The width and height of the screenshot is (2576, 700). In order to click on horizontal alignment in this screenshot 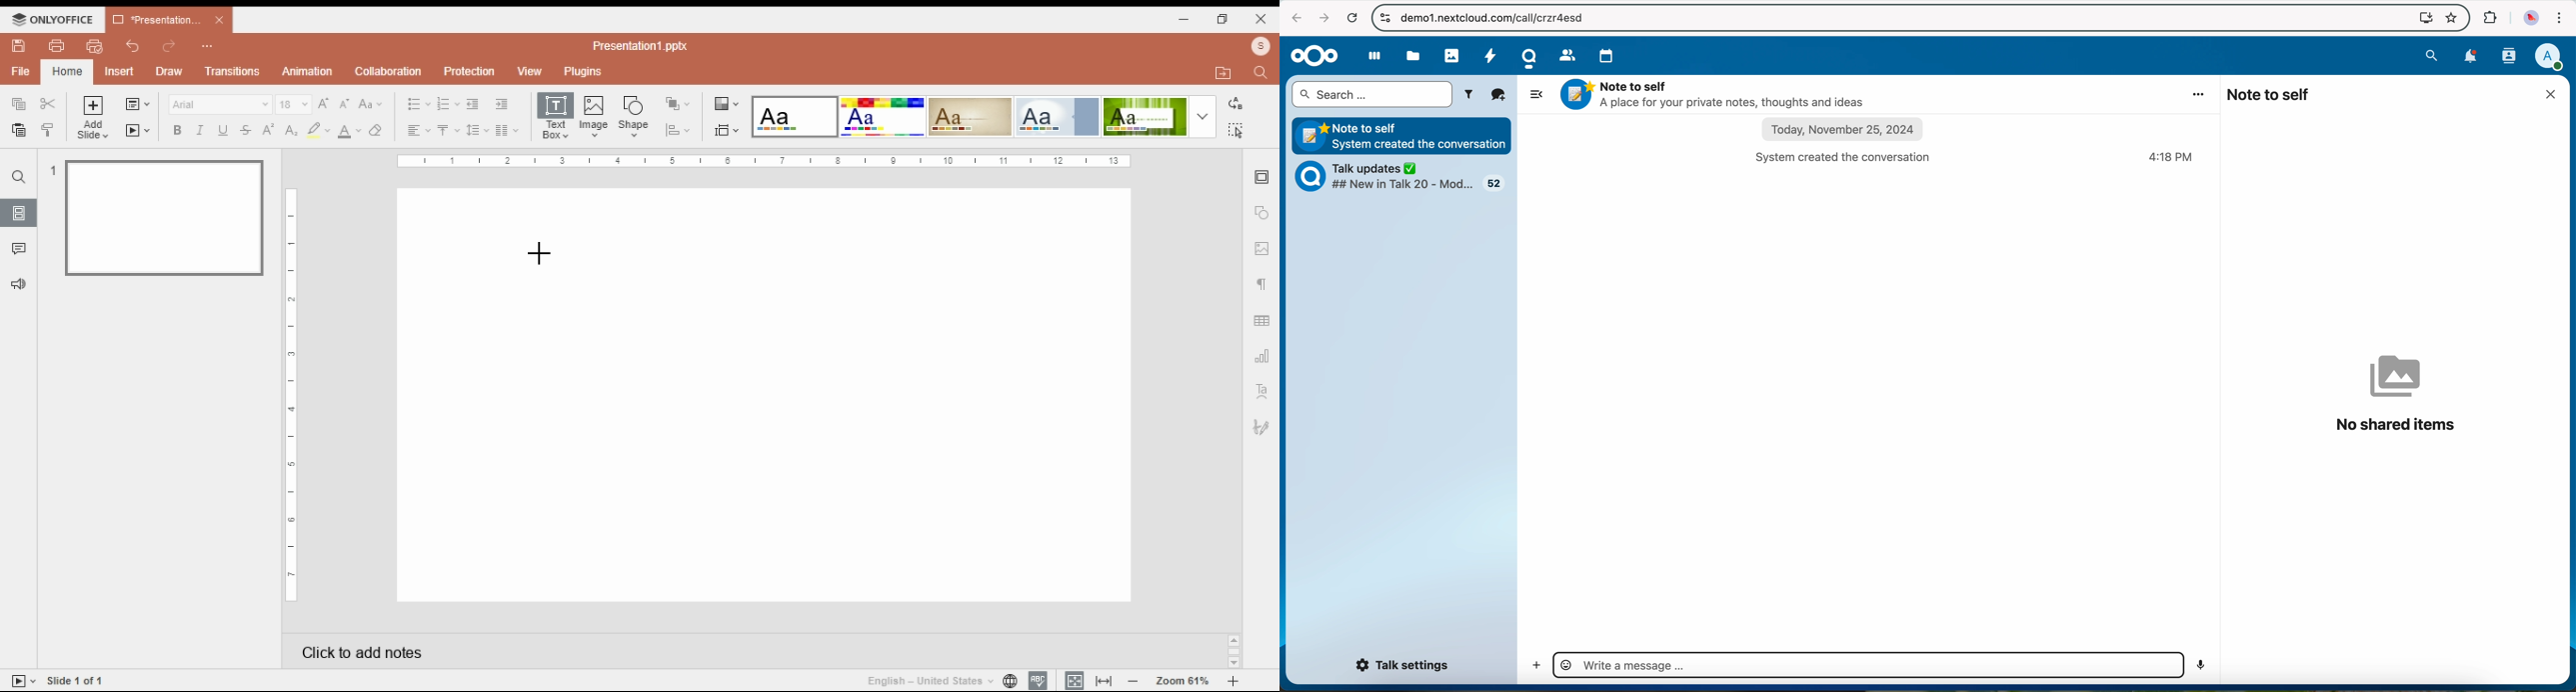, I will do `click(417, 131)`.